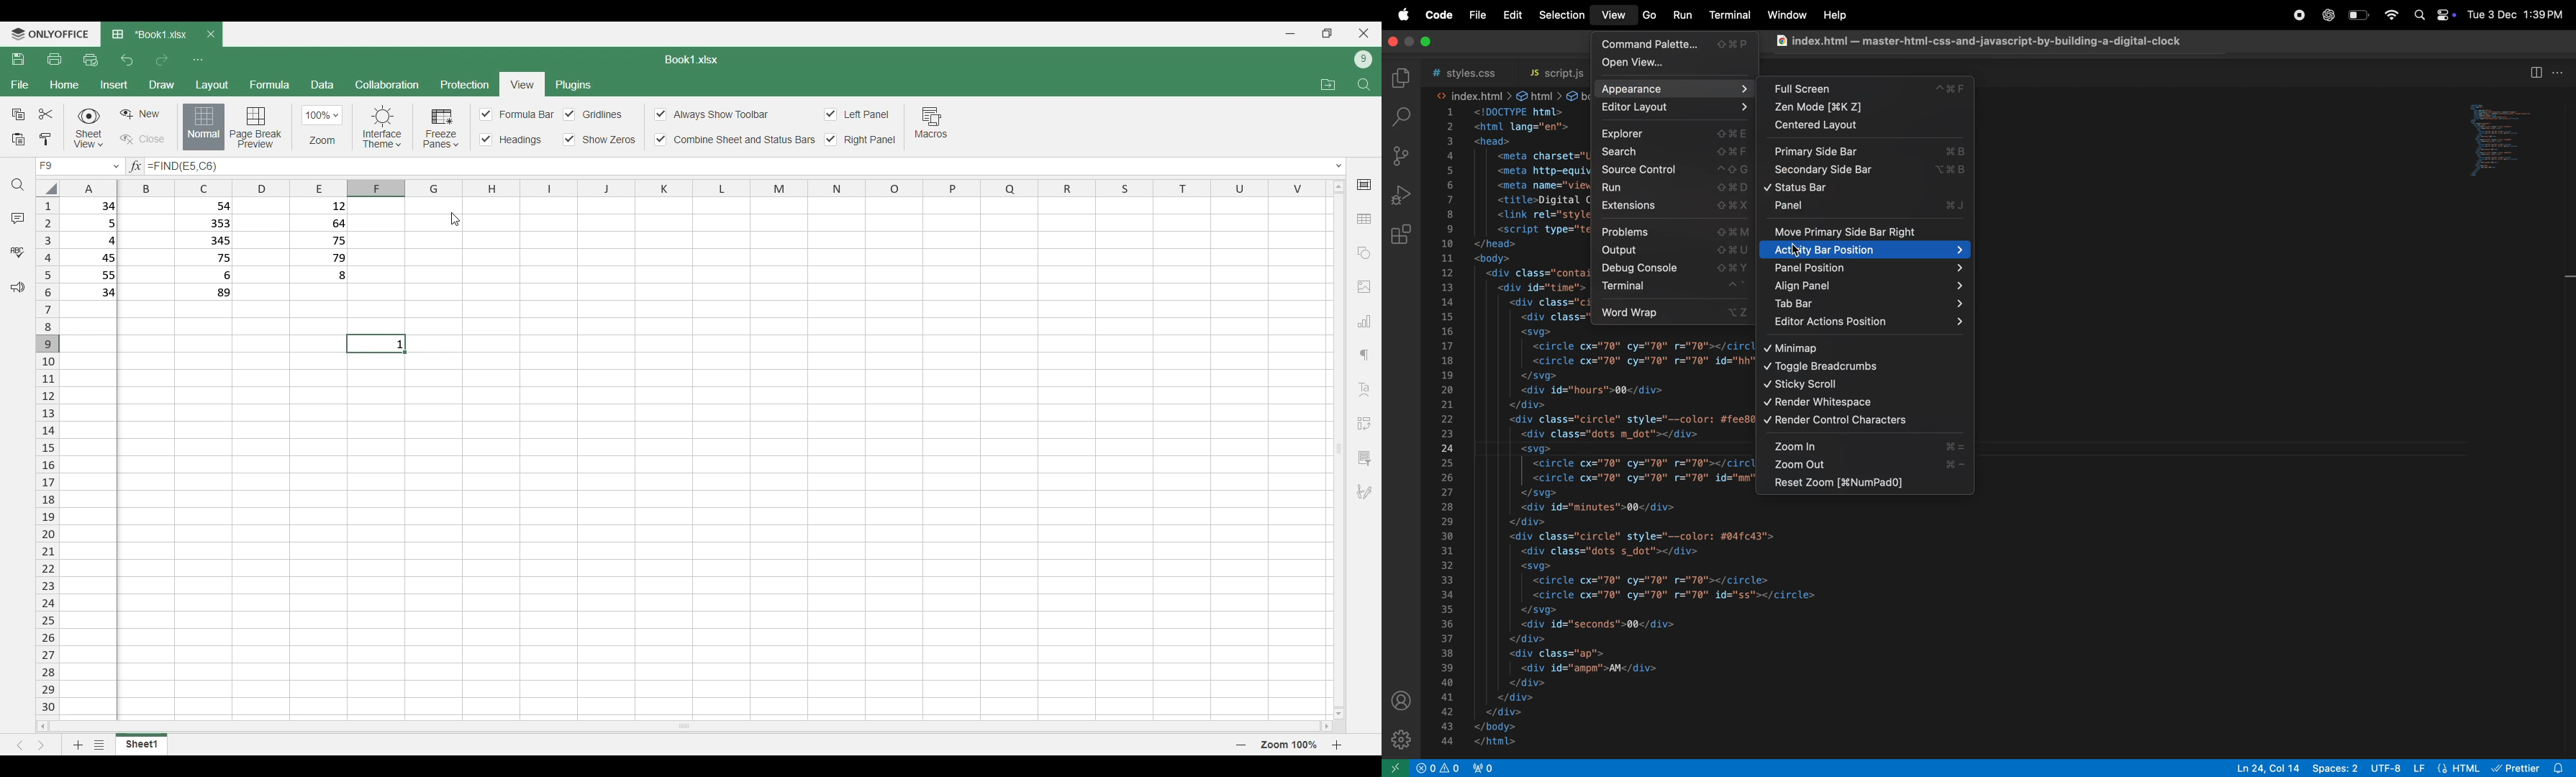  Describe the element at coordinates (50, 35) in the screenshot. I see `Software logo and name: onlyoffice` at that location.